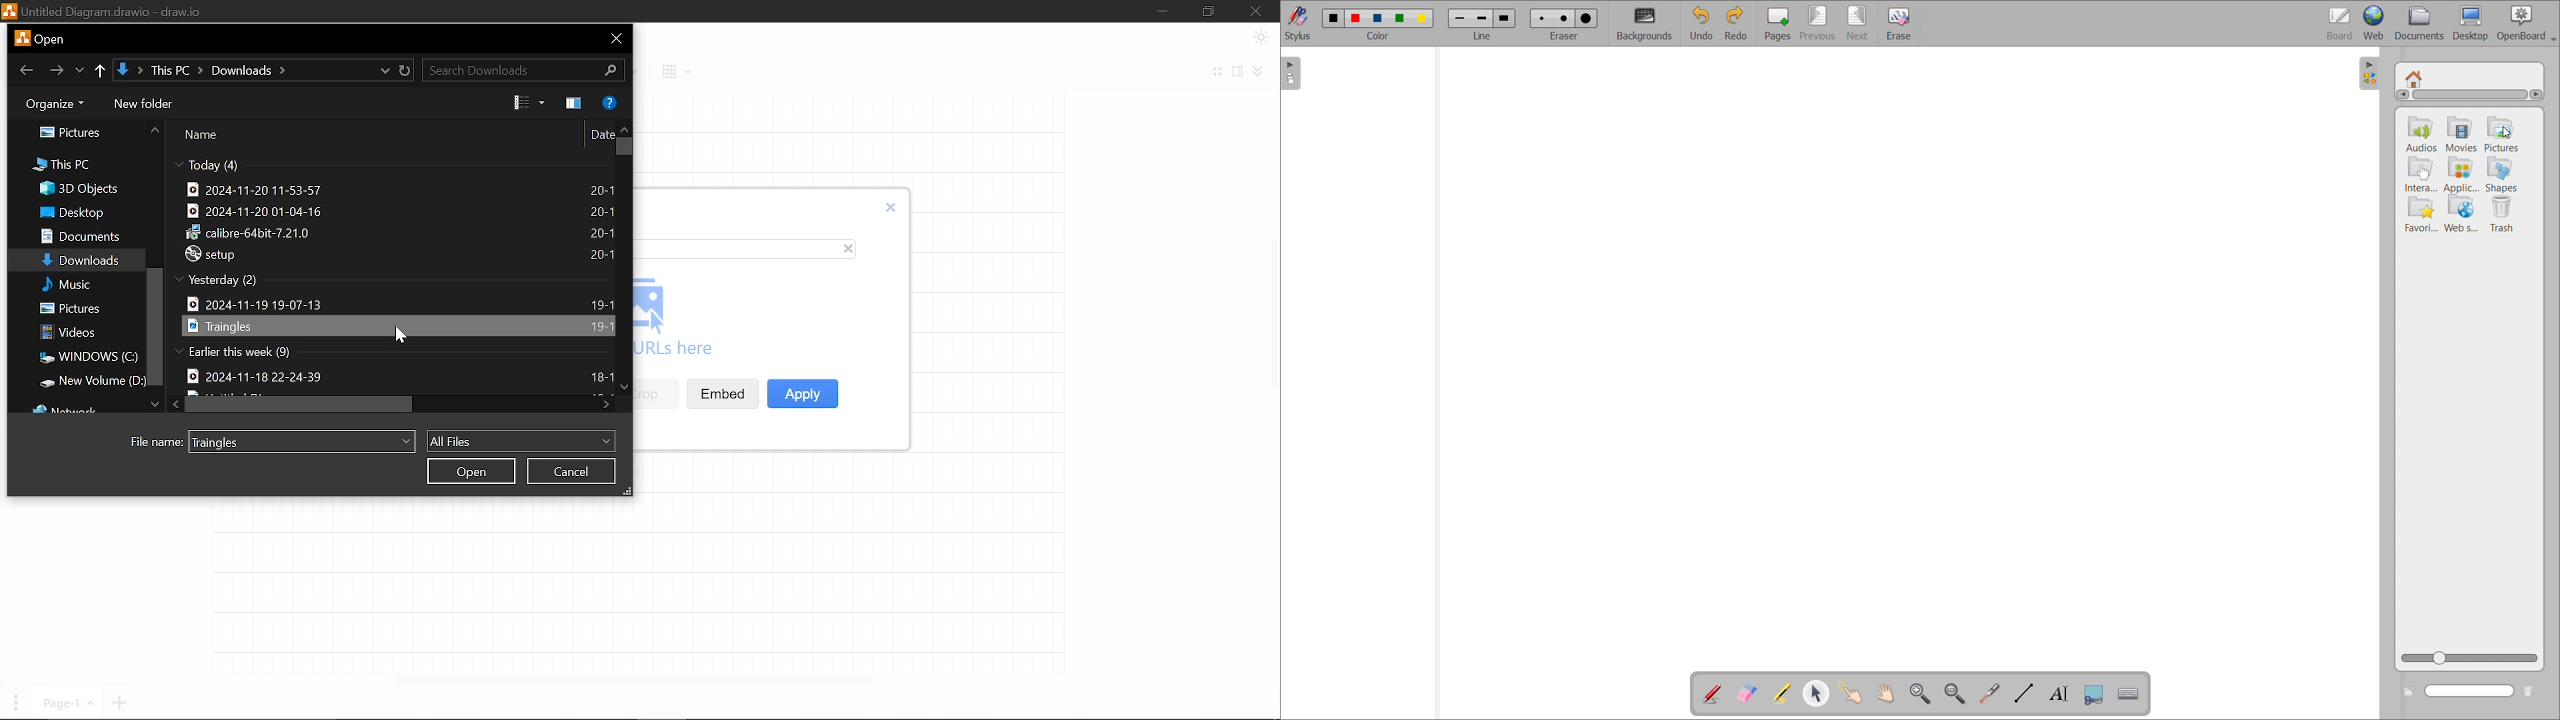  What do you see at coordinates (399, 334) in the screenshot?
I see `cursor` at bounding box center [399, 334].